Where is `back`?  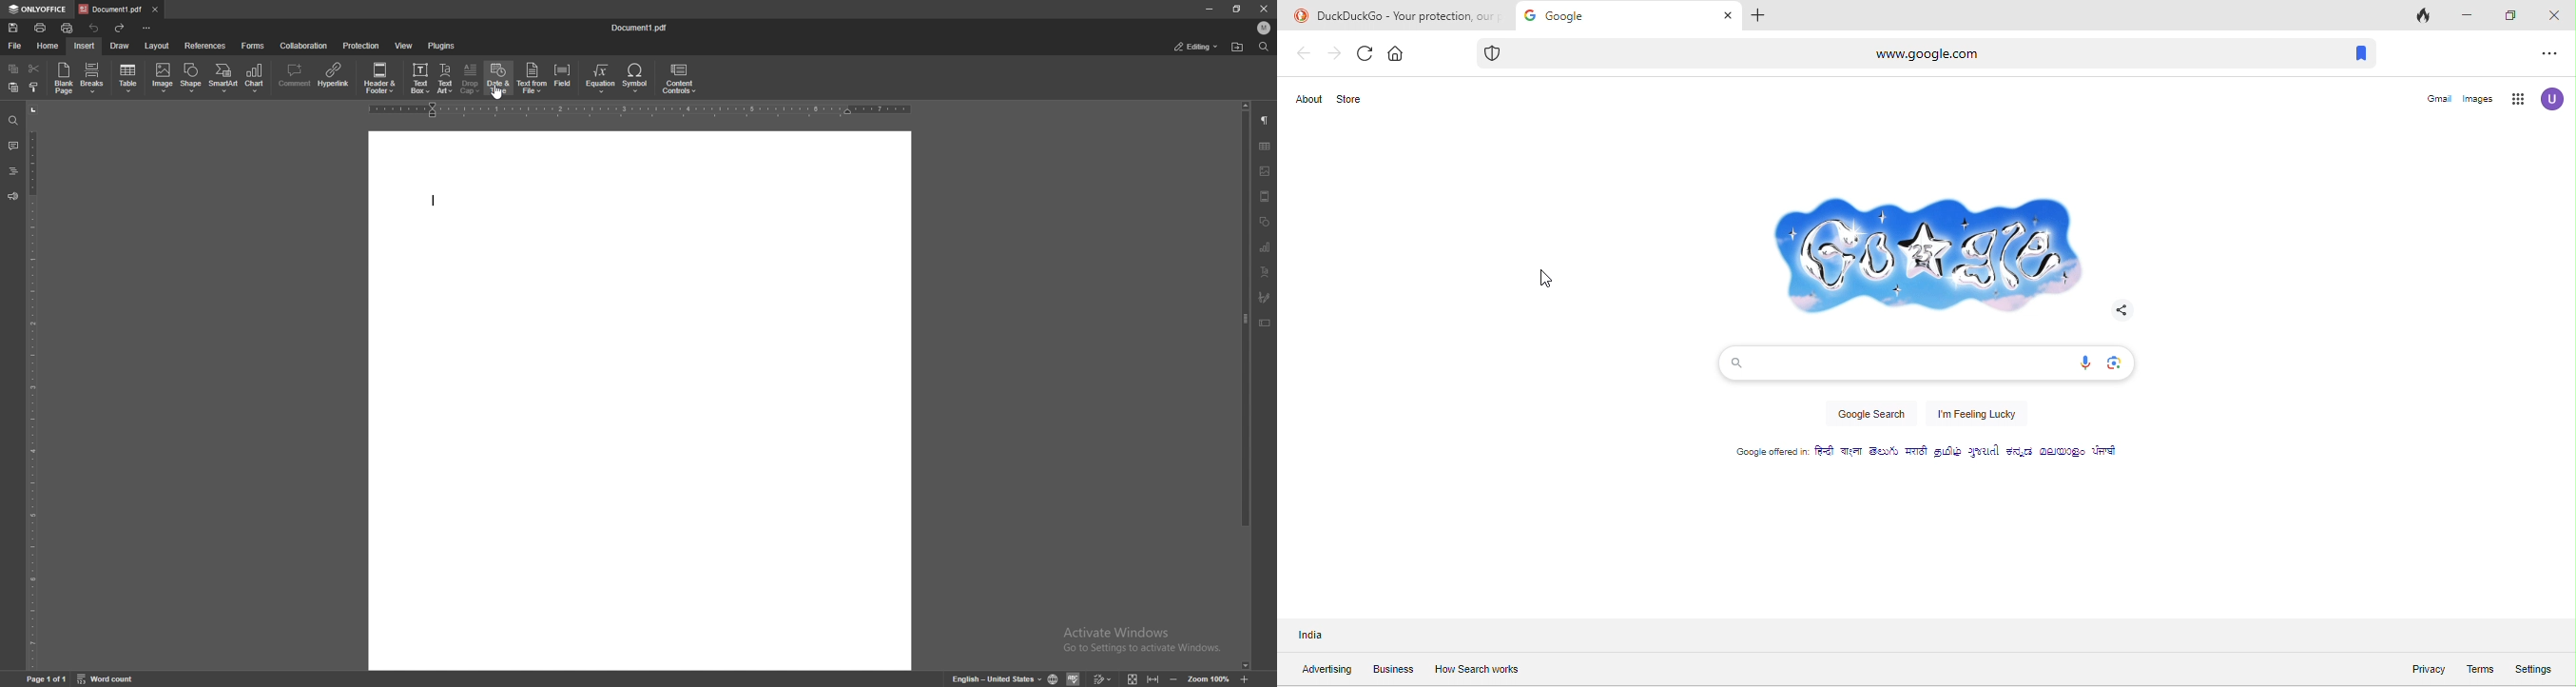
back is located at coordinates (1304, 53).